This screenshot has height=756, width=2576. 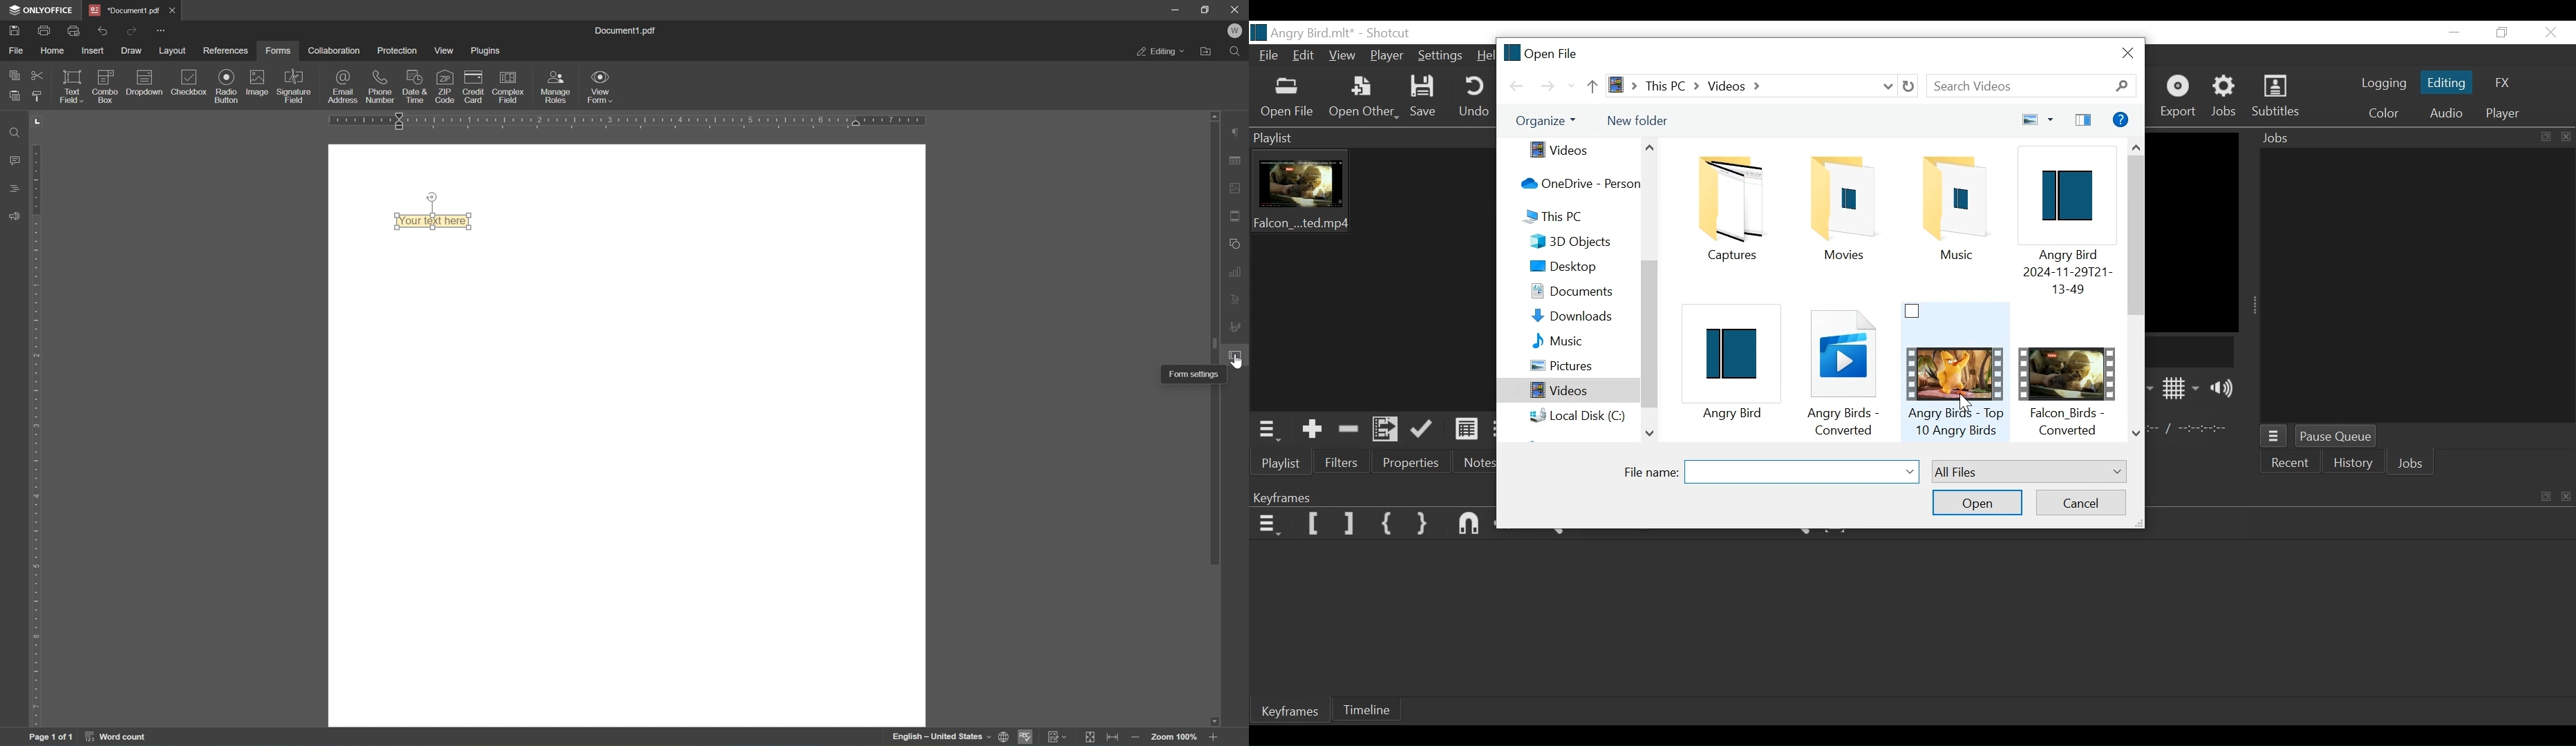 What do you see at coordinates (1236, 354) in the screenshot?
I see `form settings` at bounding box center [1236, 354].